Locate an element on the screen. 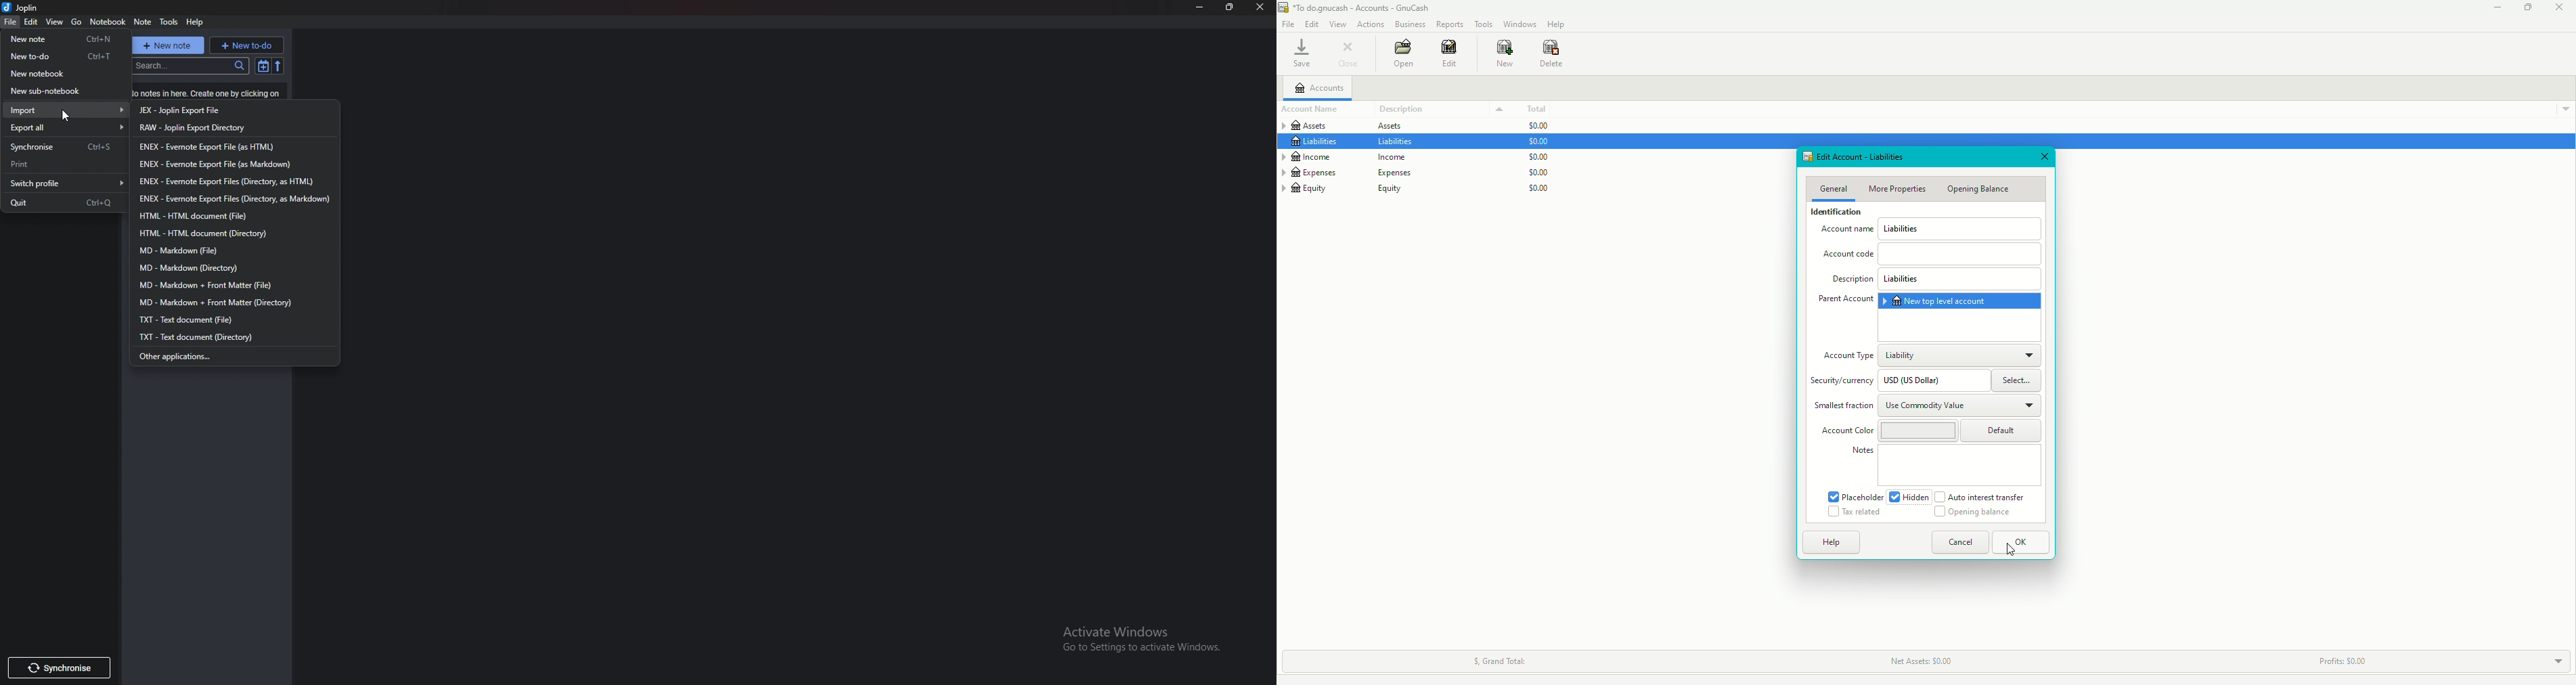  Restore is located at coordinates (2525, 7).